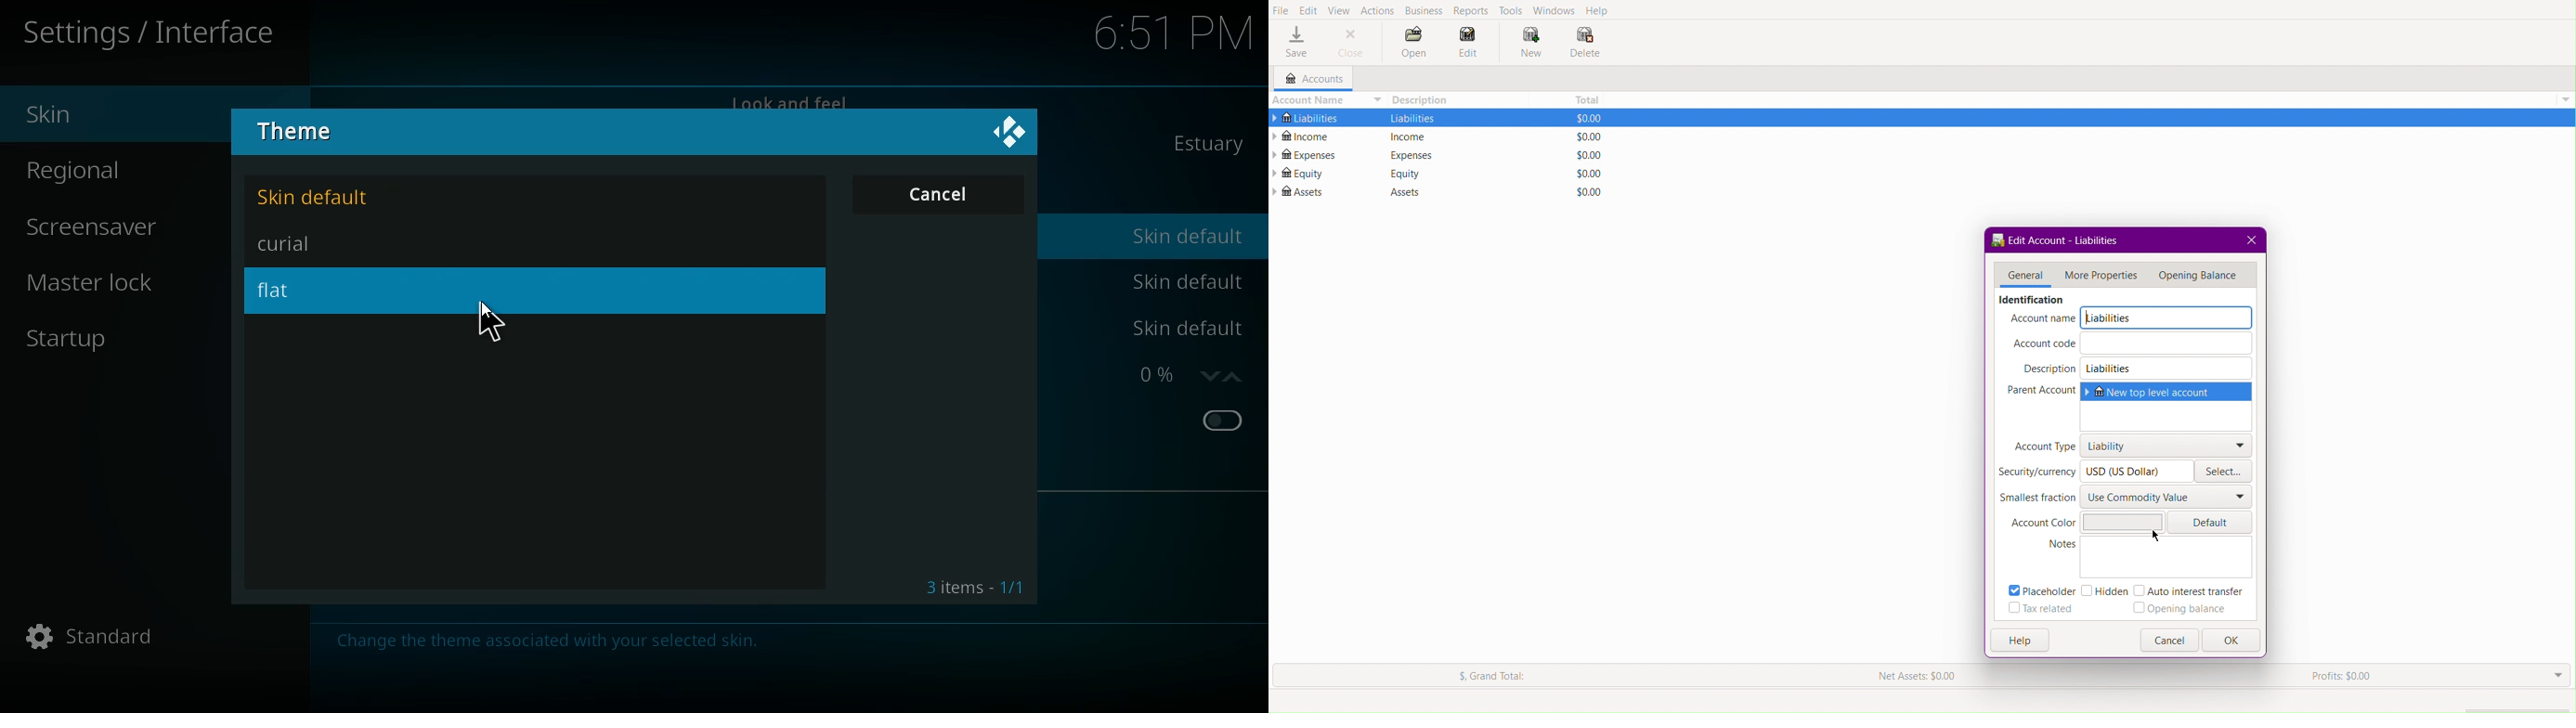  What do you see at coordinates (2044, 343) in the screenshot?
I see `Account code` at bounding box center [2044, 343].